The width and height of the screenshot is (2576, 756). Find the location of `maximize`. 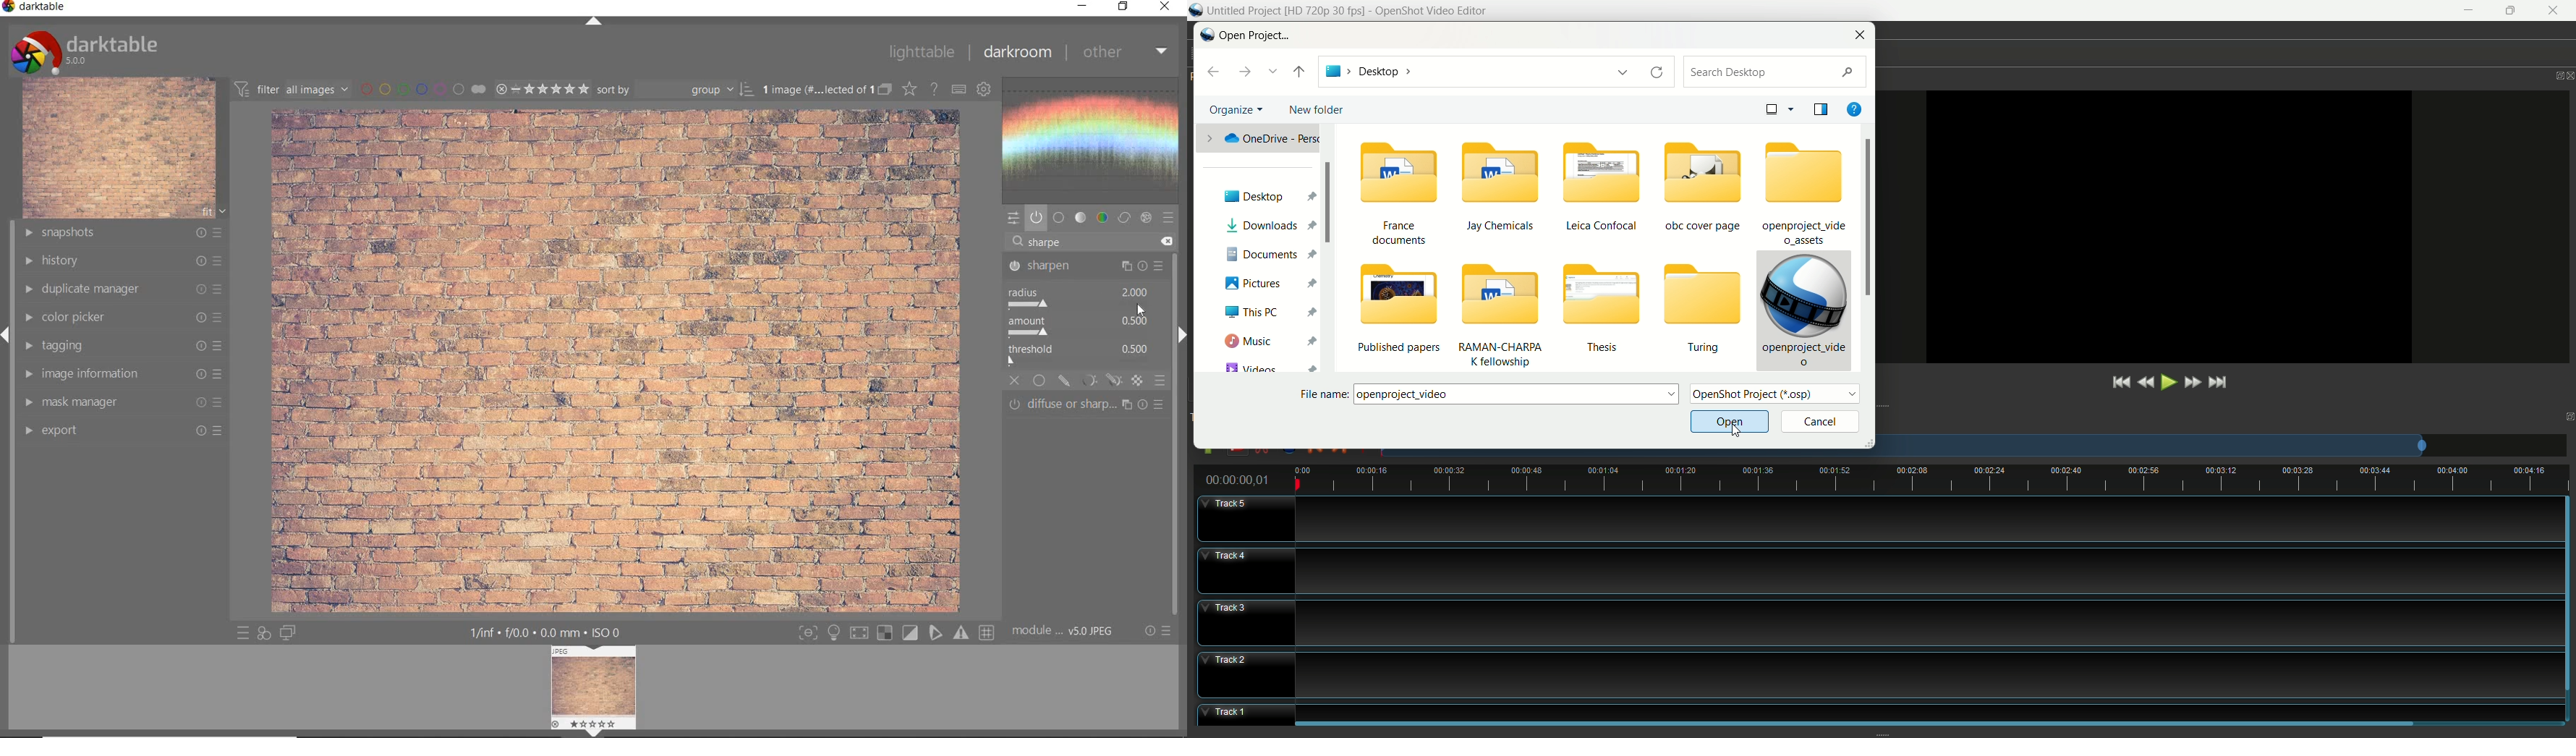

maximize is located at coordinates (2547, 75).